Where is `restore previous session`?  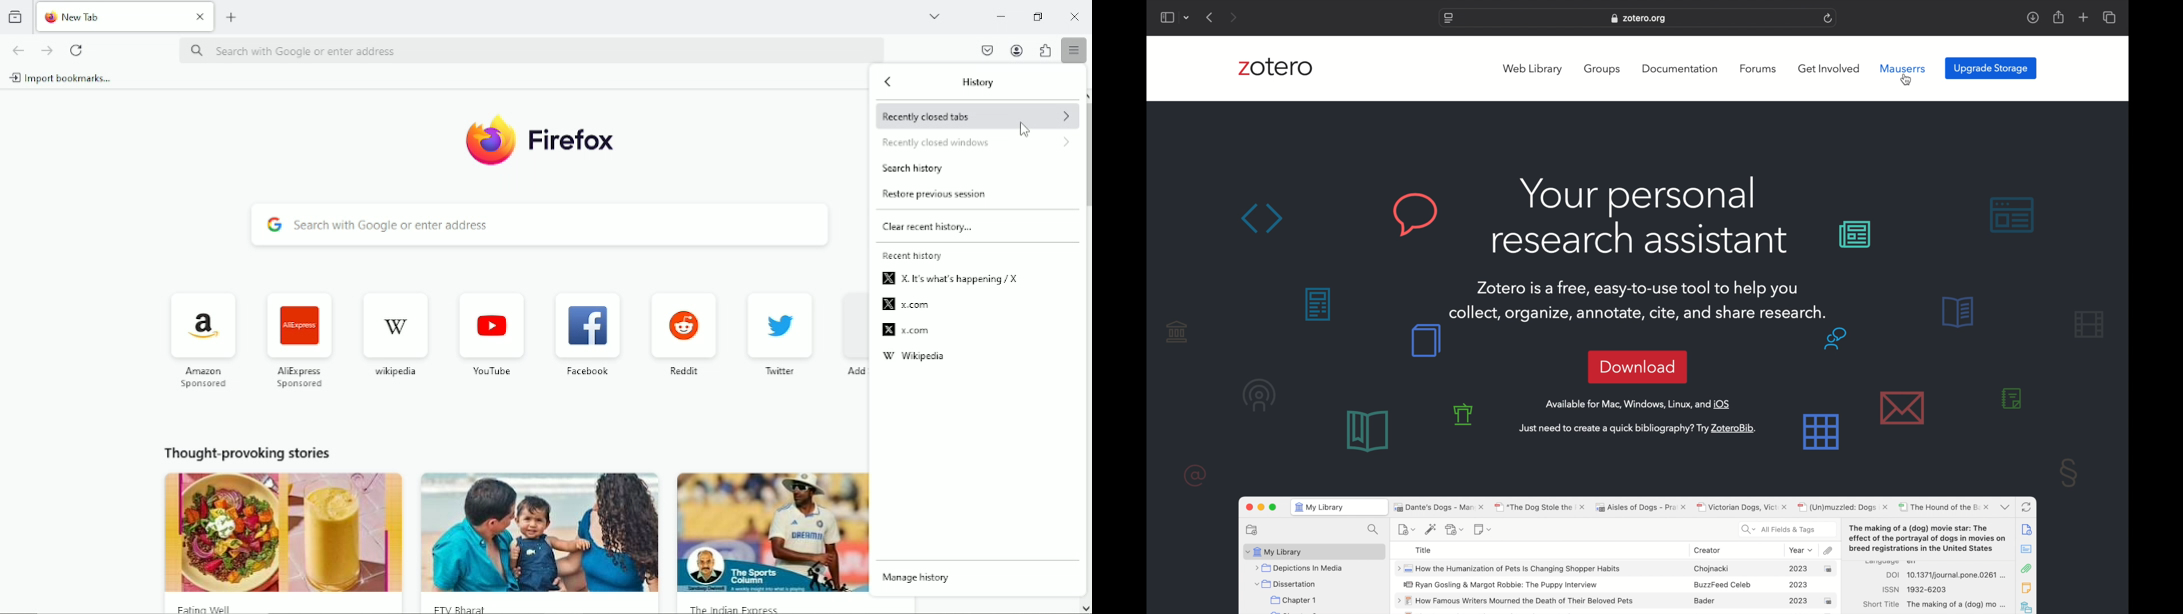
restore previous session is located at coordinates (938, 195).